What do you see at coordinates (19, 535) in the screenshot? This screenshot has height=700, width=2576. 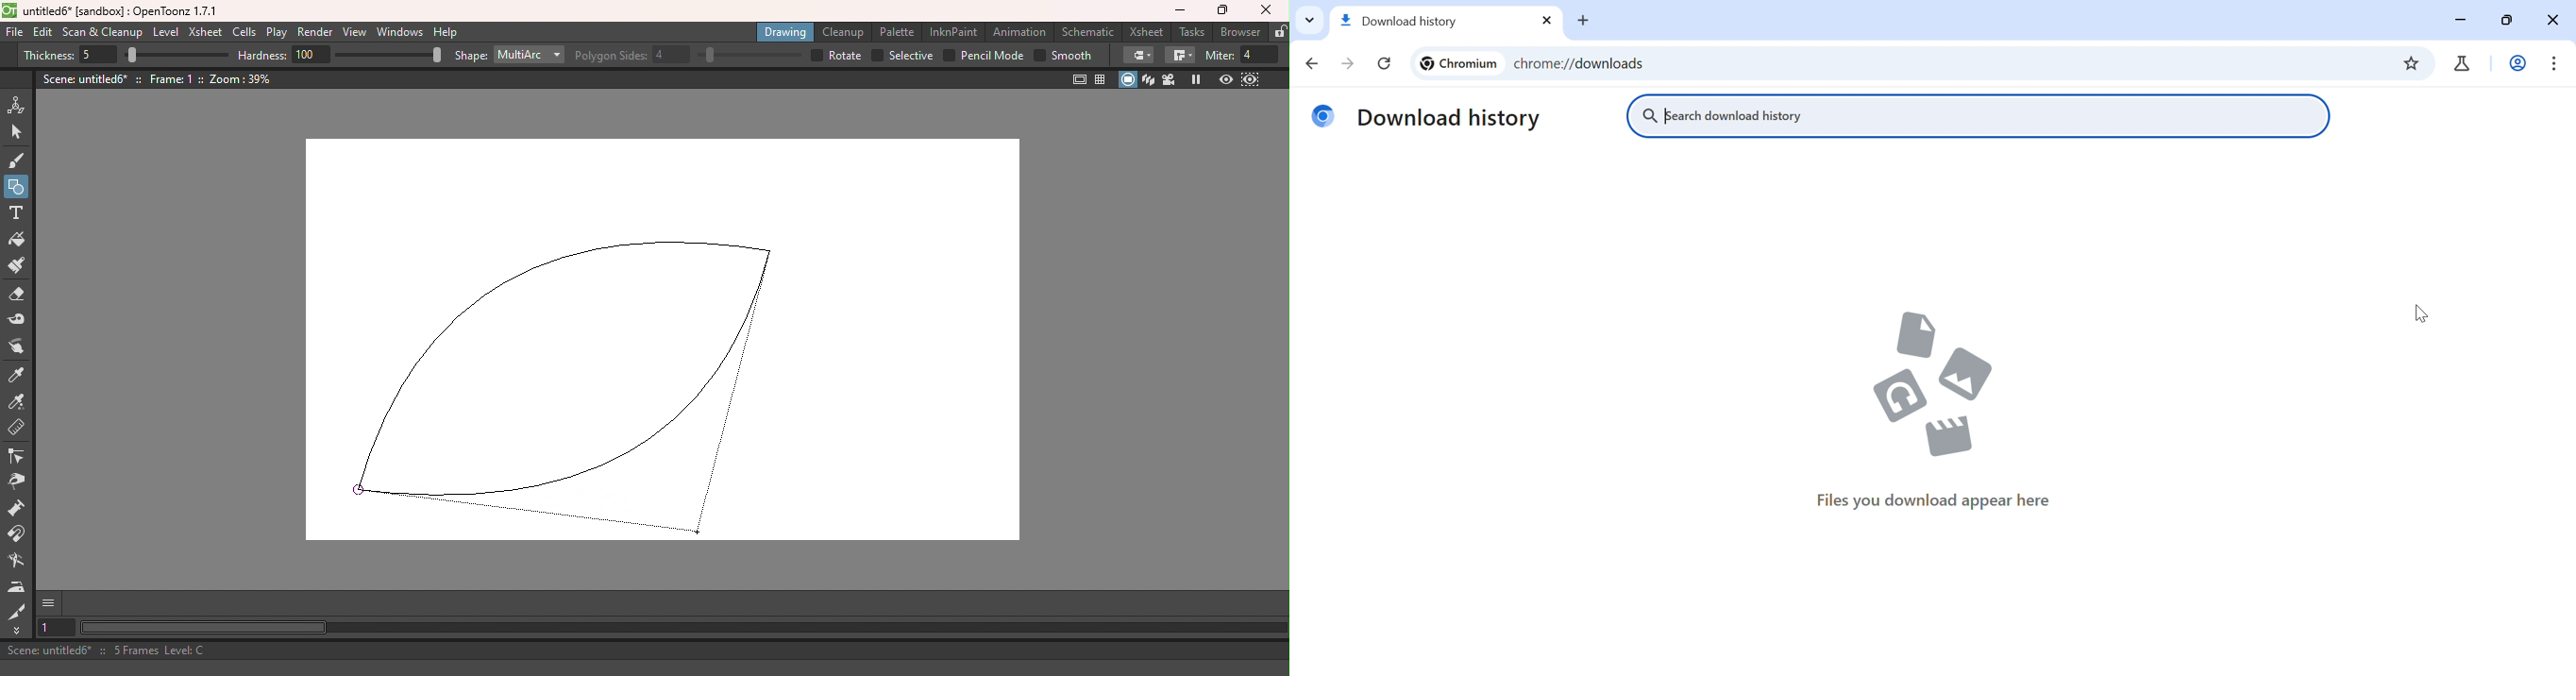 I see `Magnet tool` at bounding box center [19, 535].